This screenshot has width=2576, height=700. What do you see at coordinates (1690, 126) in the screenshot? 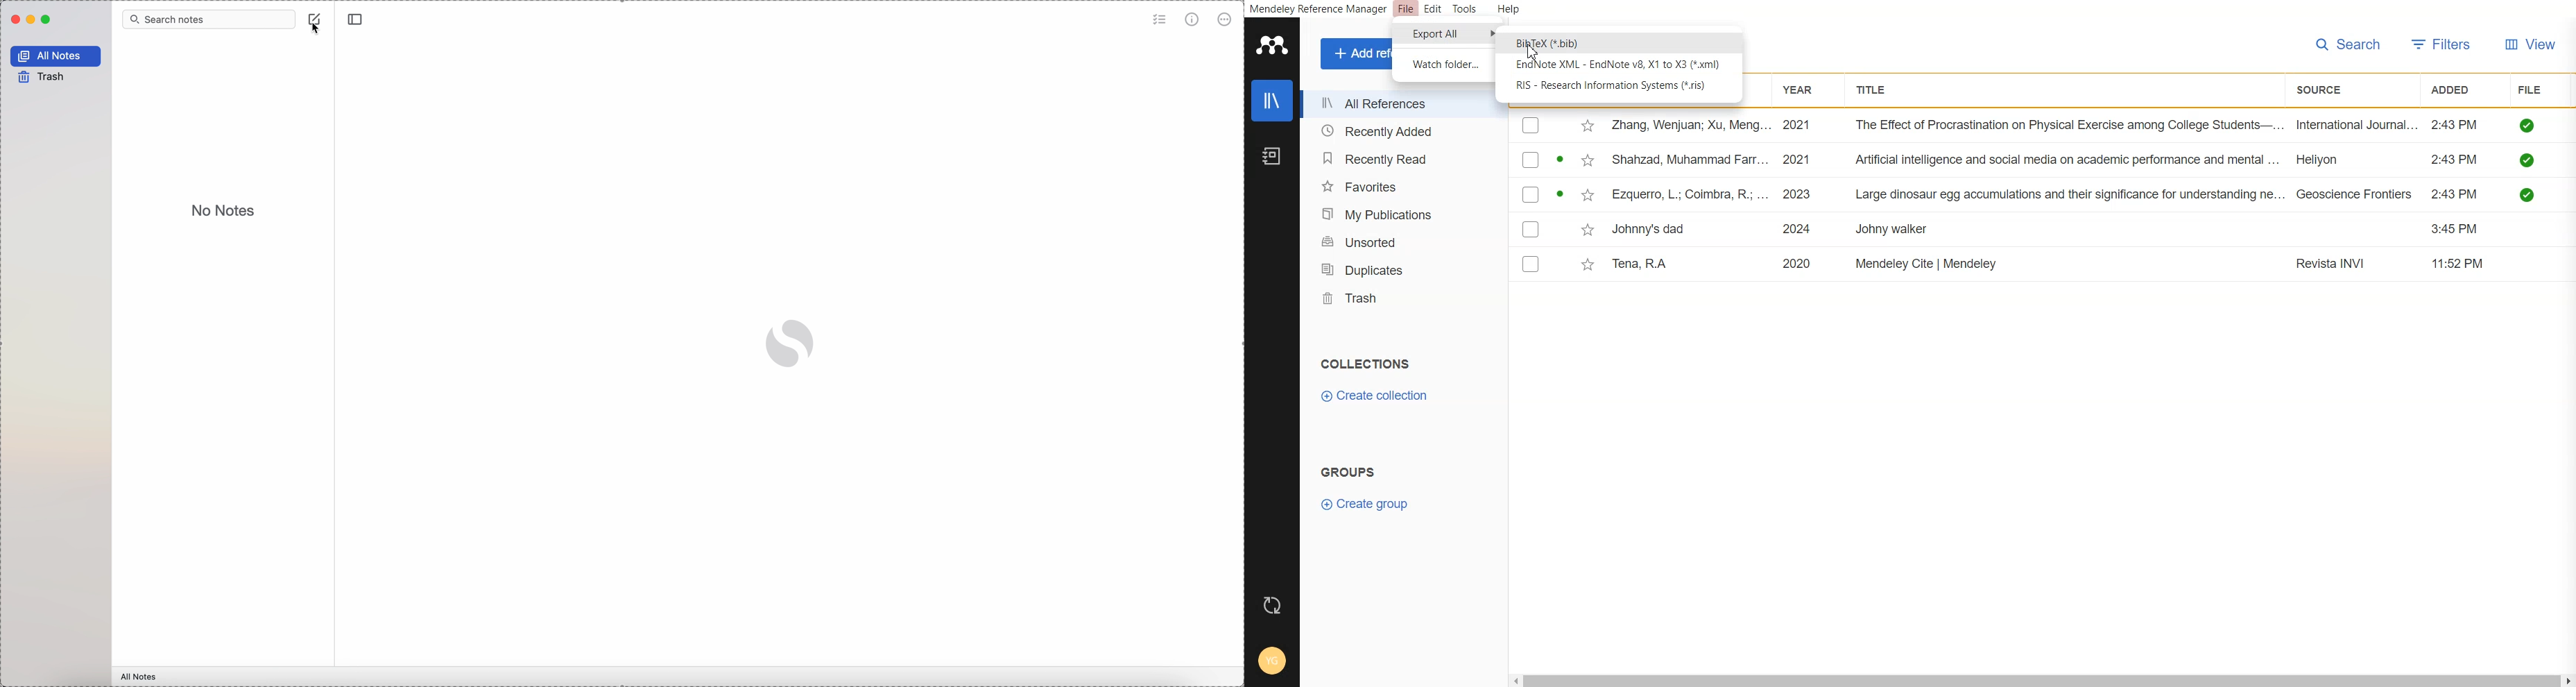
I see `Zhang, Wenjuan; Xu, Meng...` at bounding box center [1690, 126].